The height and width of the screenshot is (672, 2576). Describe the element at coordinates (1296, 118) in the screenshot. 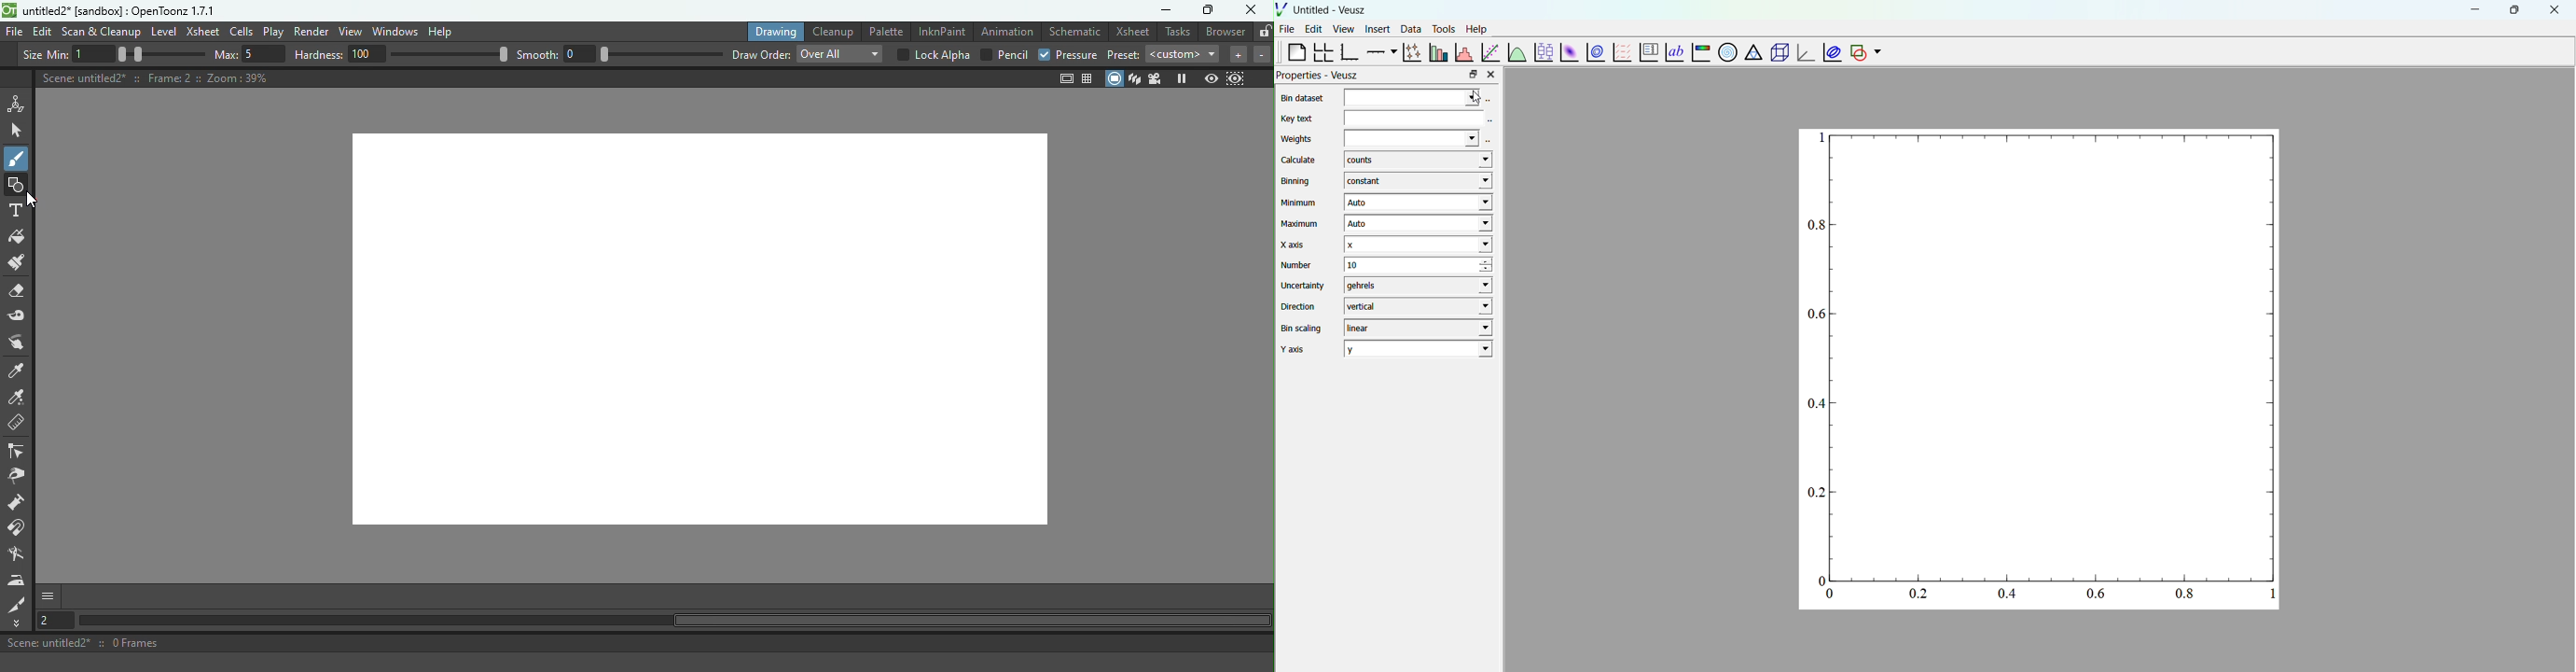

I see `Key text` at that location.